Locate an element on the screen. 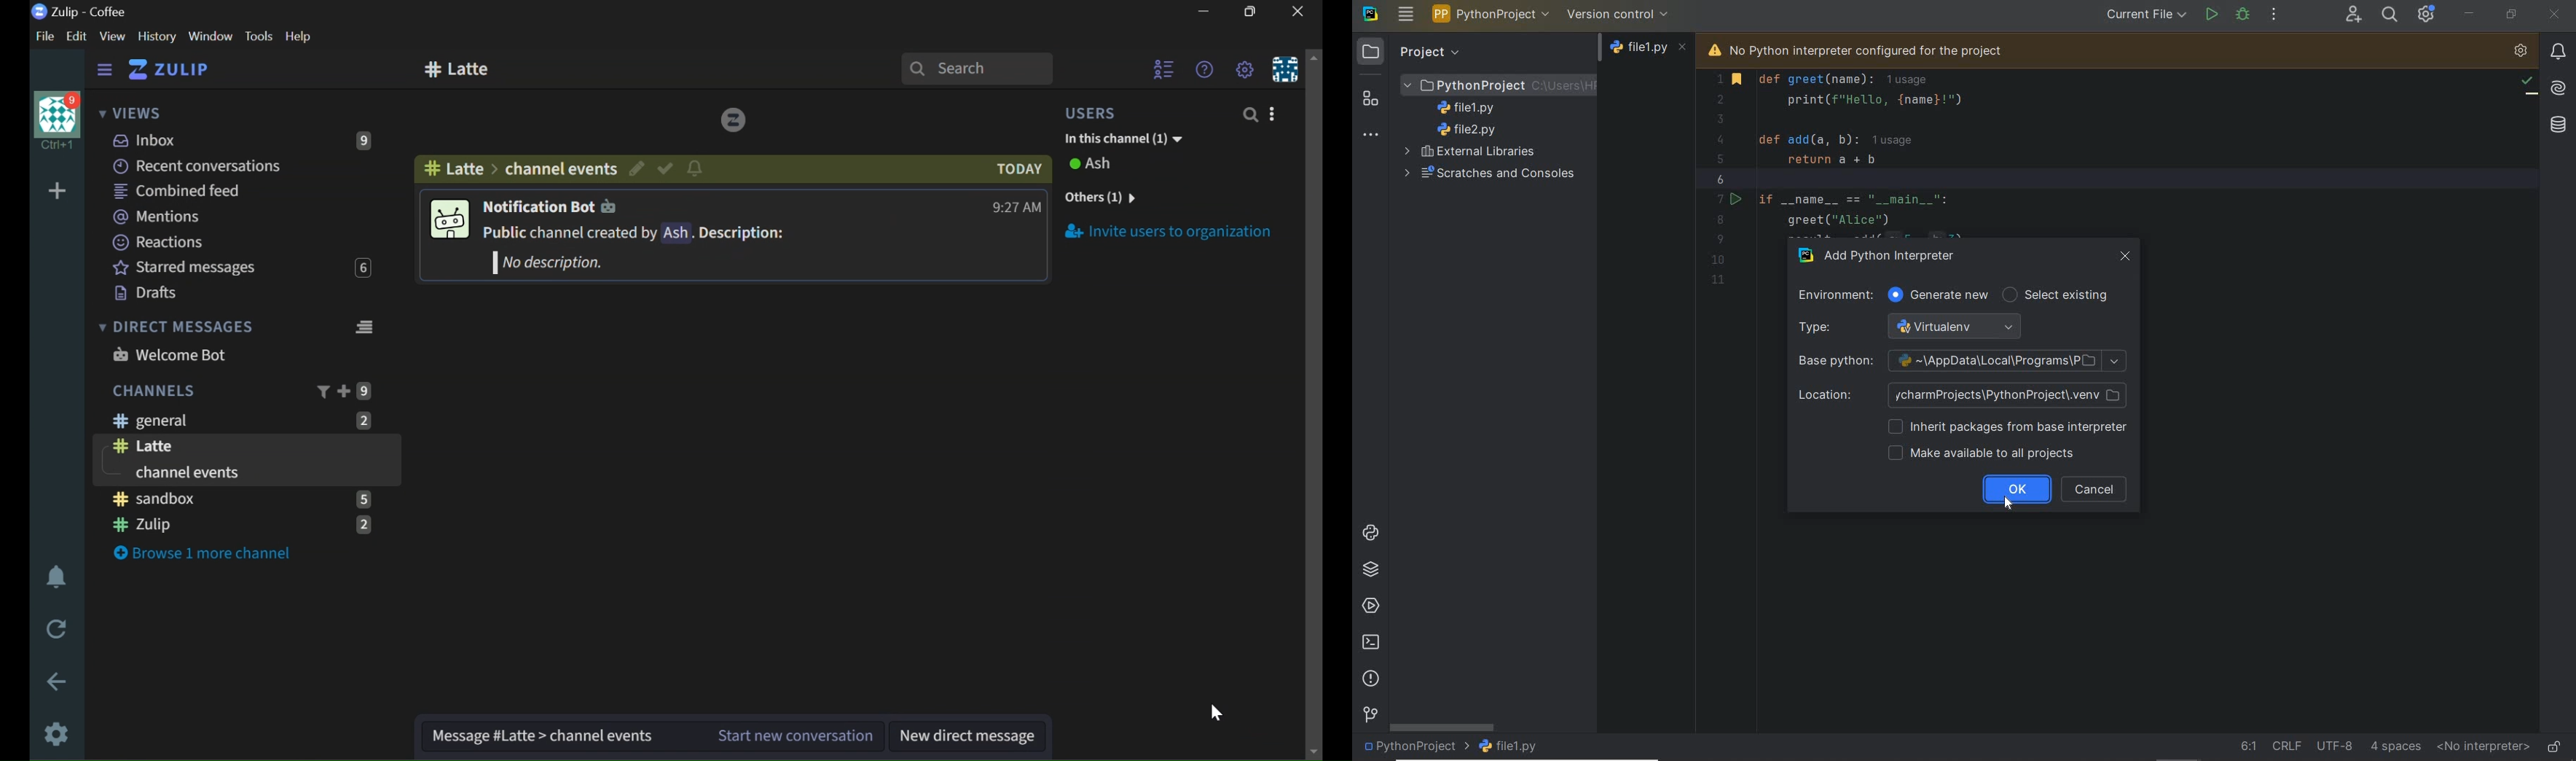 Image resolution: width=2576 pixels, height=784 pixels. run is located at coordinates (2210, 13).